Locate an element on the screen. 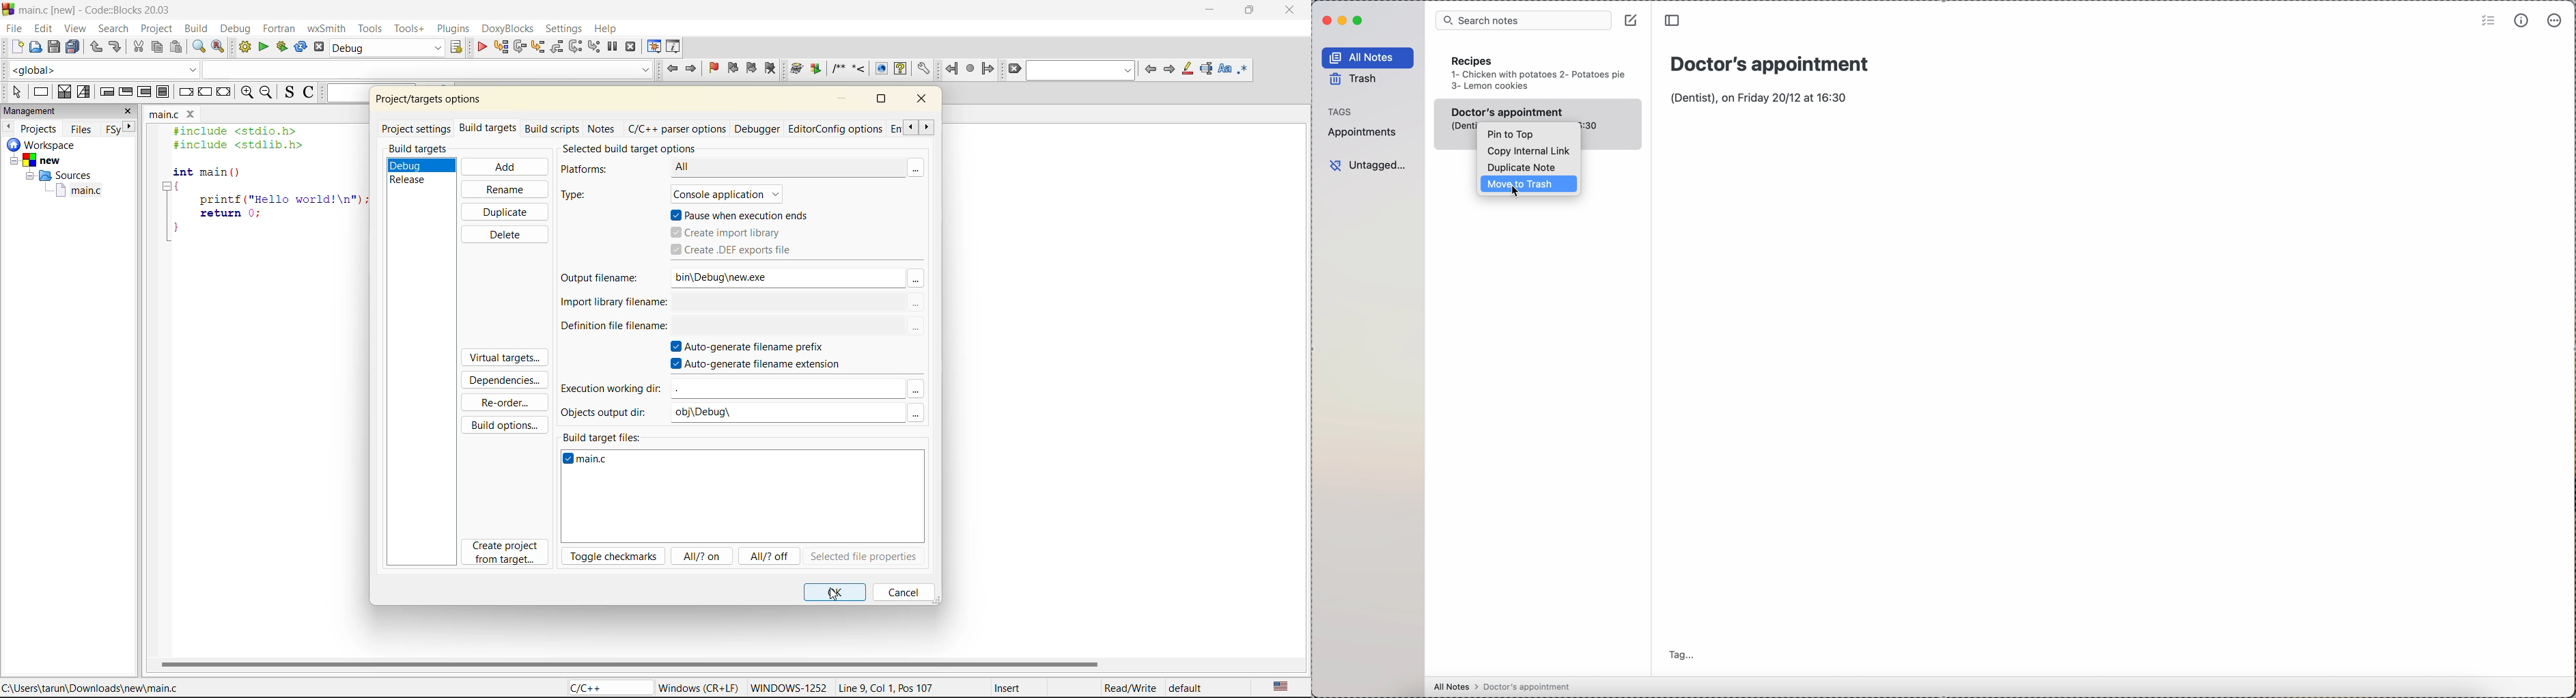 The image size is (2576, 700). project settings is located at coordinates (418, 128).